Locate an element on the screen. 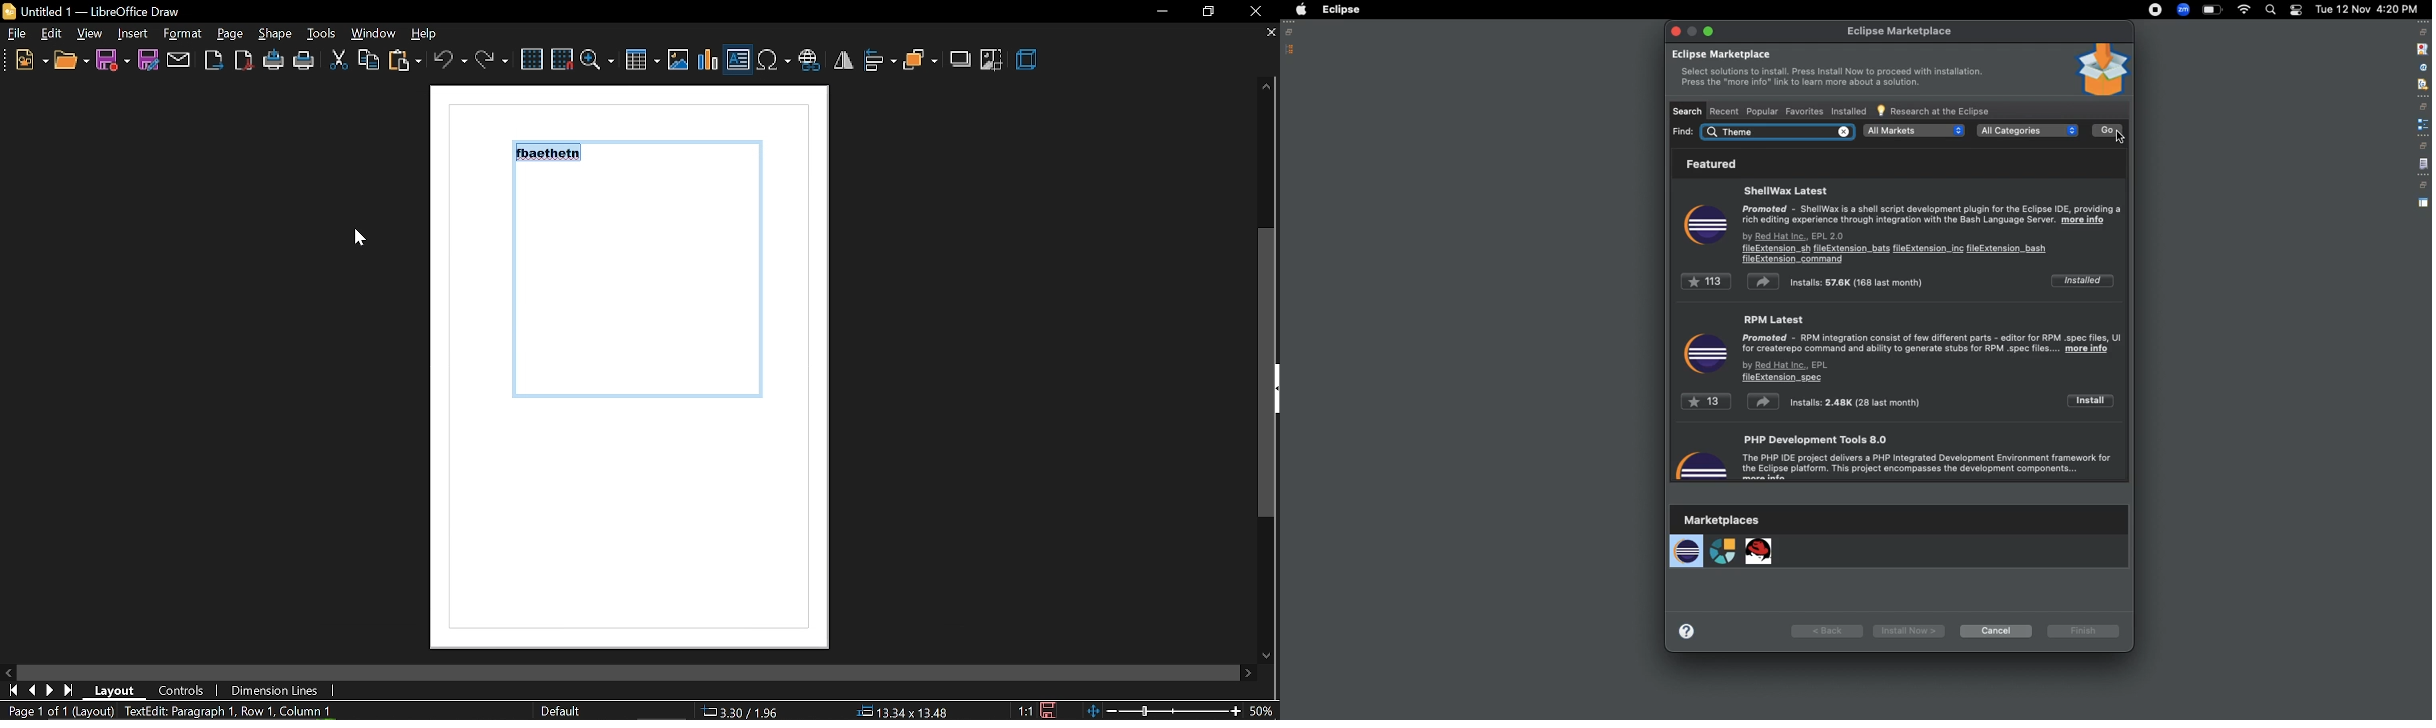  filter is located at coordinates (2422, 84).